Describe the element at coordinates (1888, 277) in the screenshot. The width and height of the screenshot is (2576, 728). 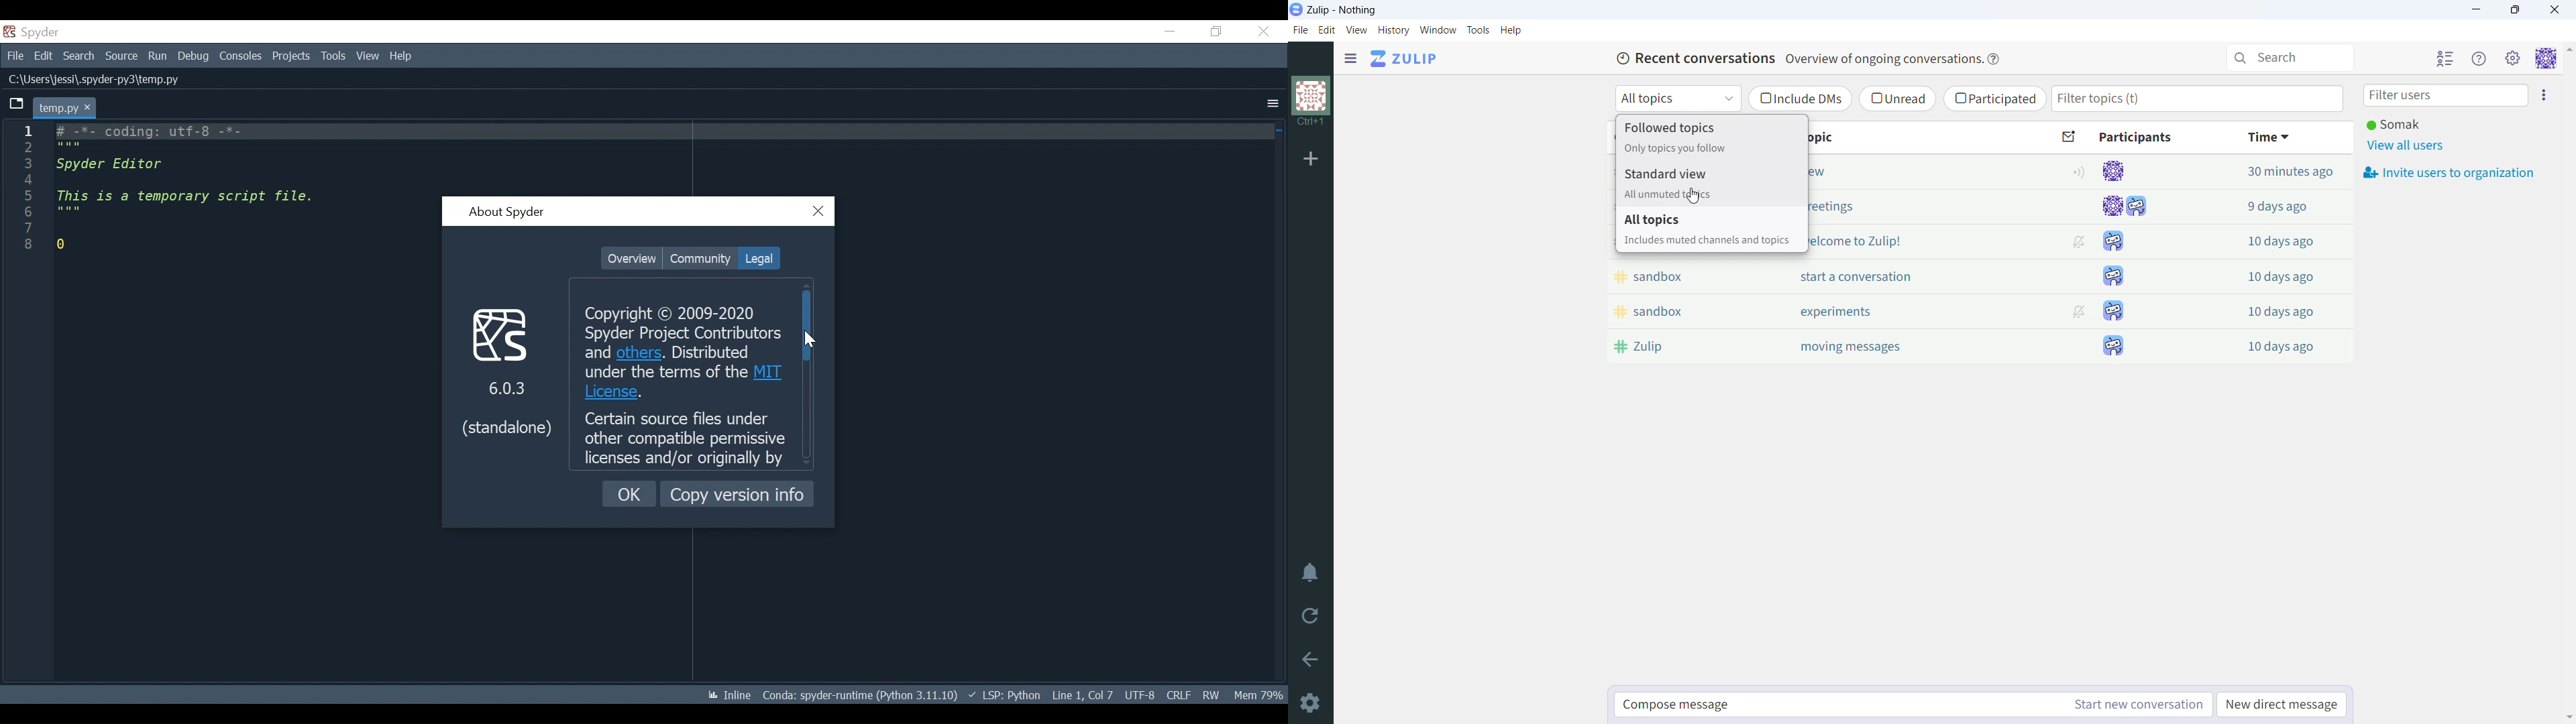
I see `start a conversation` at that location.